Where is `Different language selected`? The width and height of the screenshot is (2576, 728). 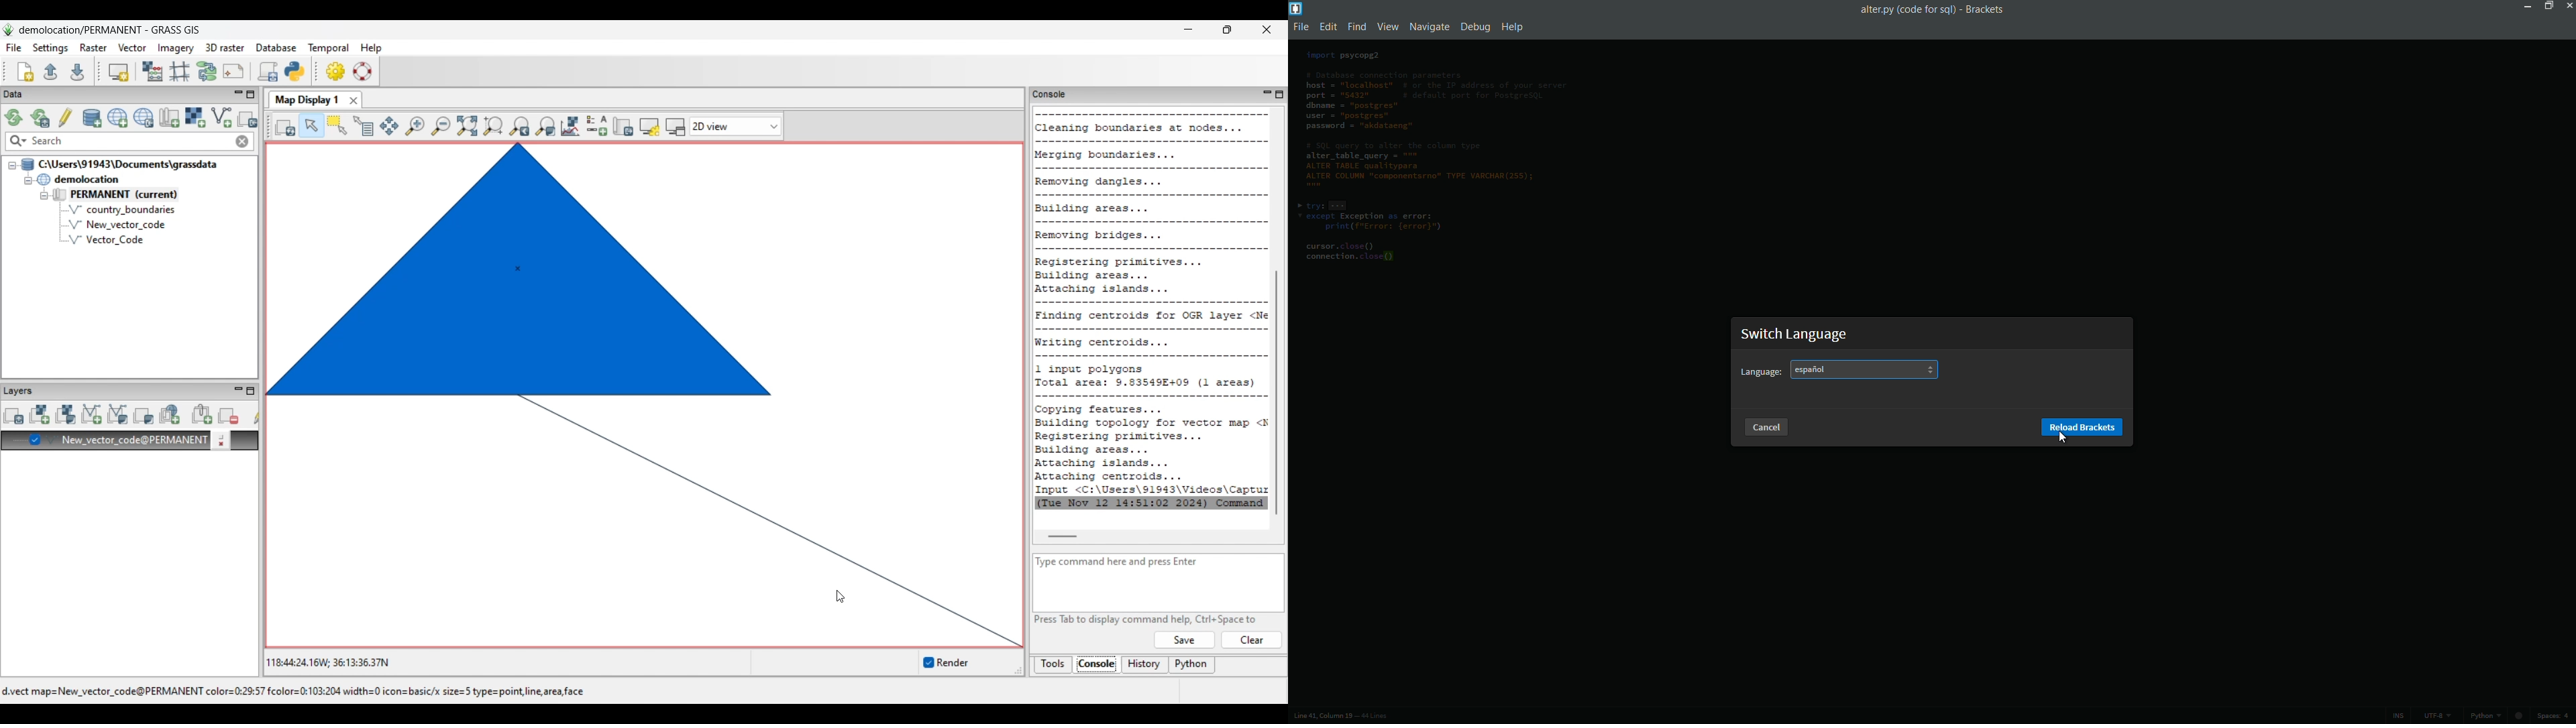
Different language selected is located at coordinates (1808, 370).